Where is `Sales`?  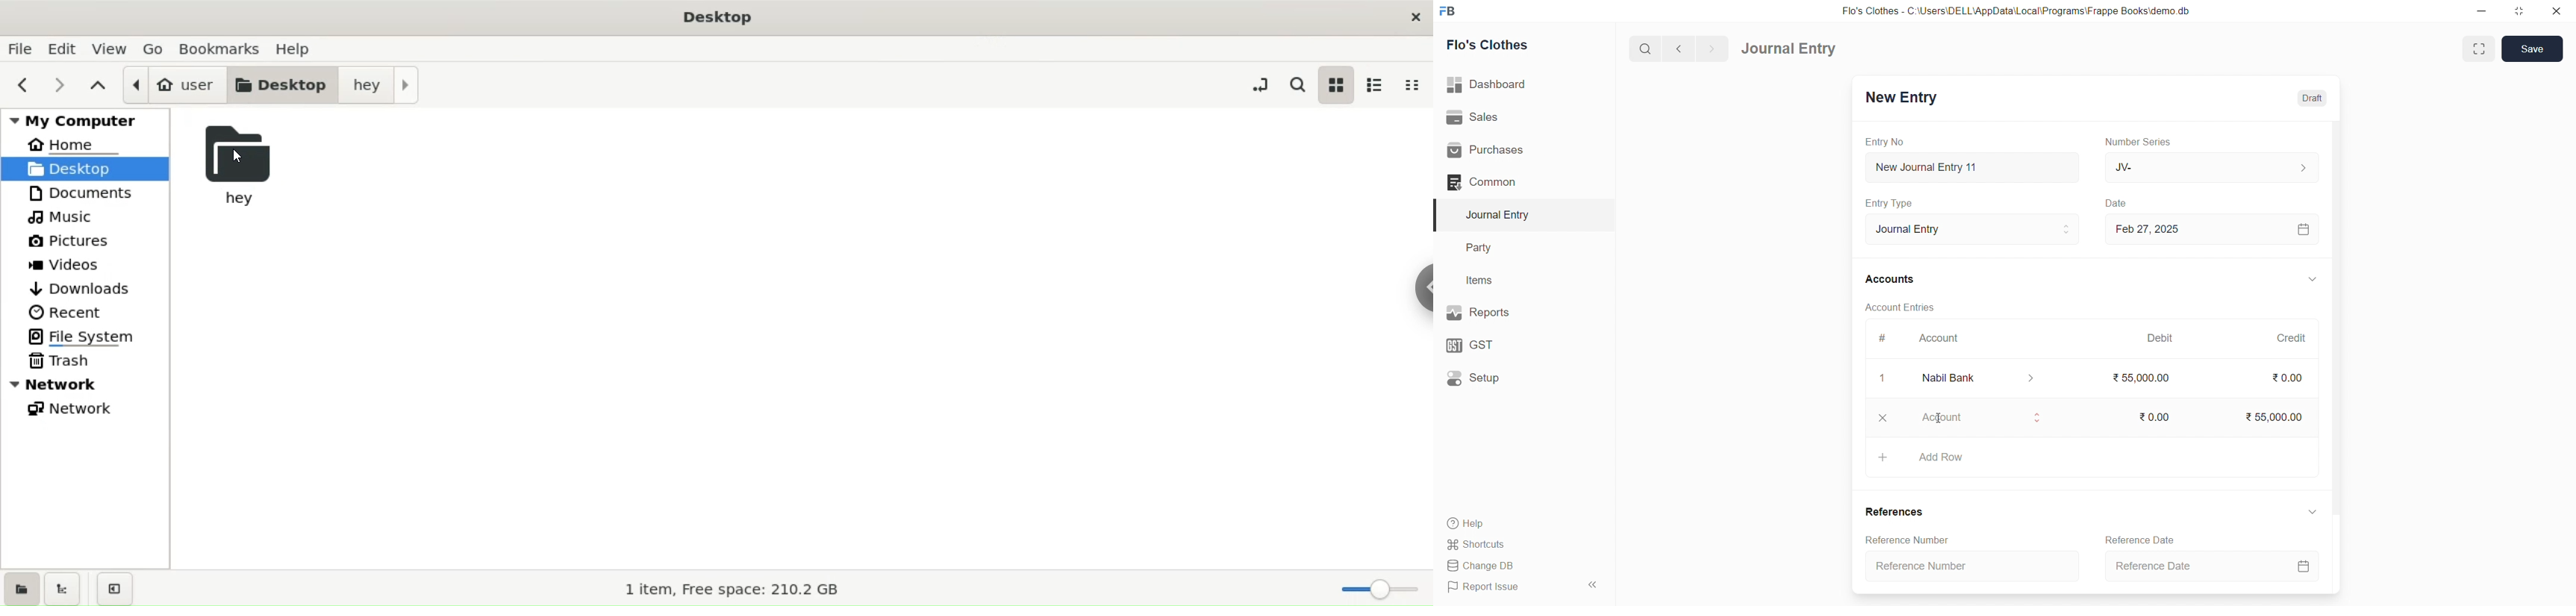
Sales is located at coordinates (1504, 117).